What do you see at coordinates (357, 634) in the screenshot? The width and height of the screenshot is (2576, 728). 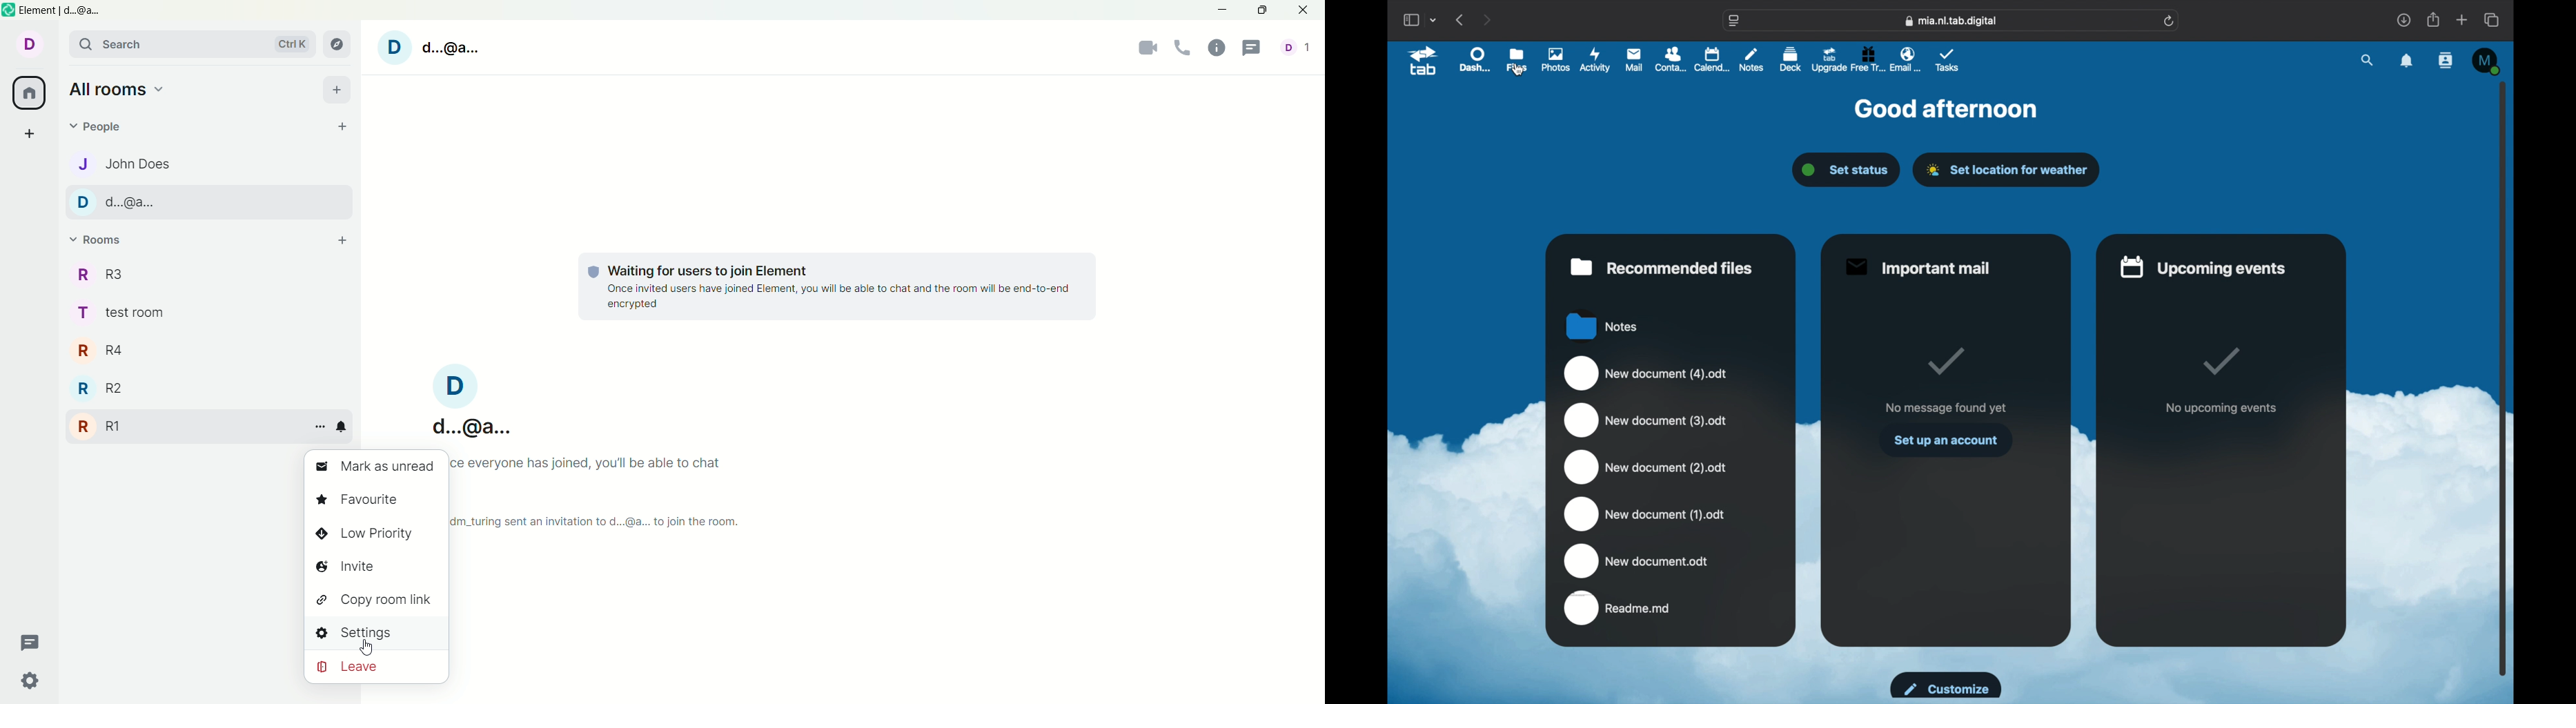 I see `settings` at bounding box center [357, 634].